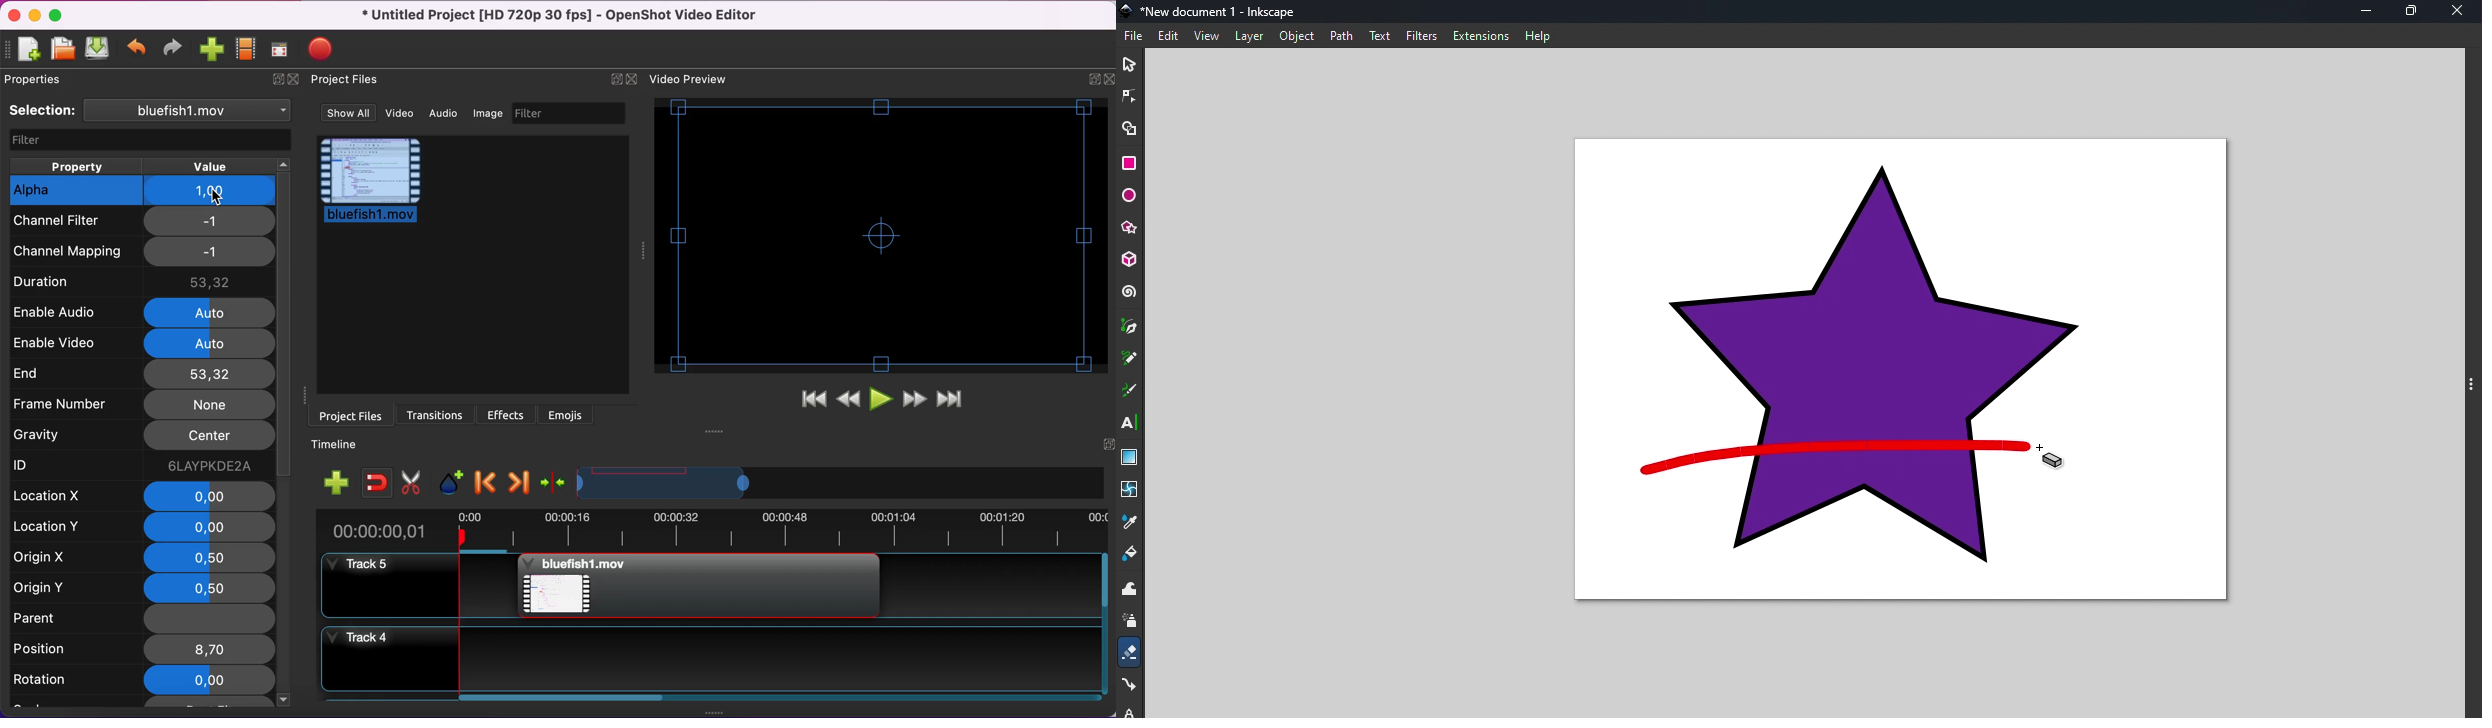  I want to click on rewind, so click(850, 399).